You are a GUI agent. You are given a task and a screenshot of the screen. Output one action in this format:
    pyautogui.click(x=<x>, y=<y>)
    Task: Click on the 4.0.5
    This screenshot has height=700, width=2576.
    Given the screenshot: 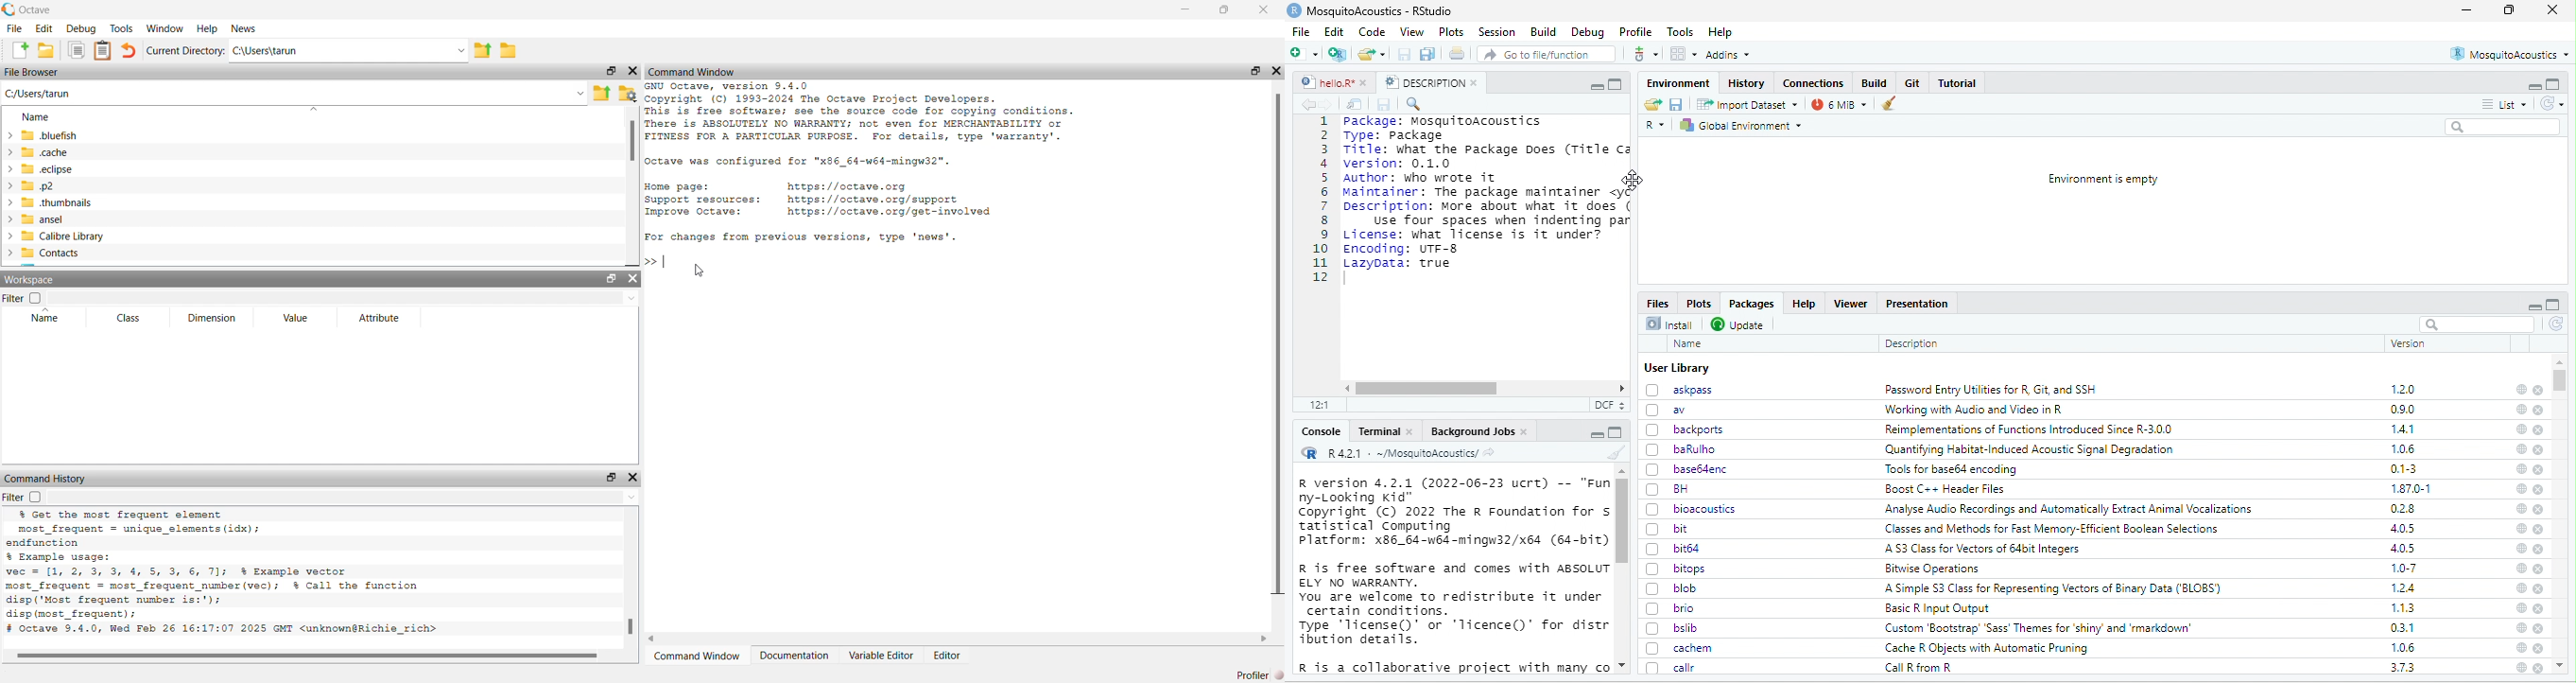 What is the action you would take?
    pyautogui.click(x=2402, y=549)
    